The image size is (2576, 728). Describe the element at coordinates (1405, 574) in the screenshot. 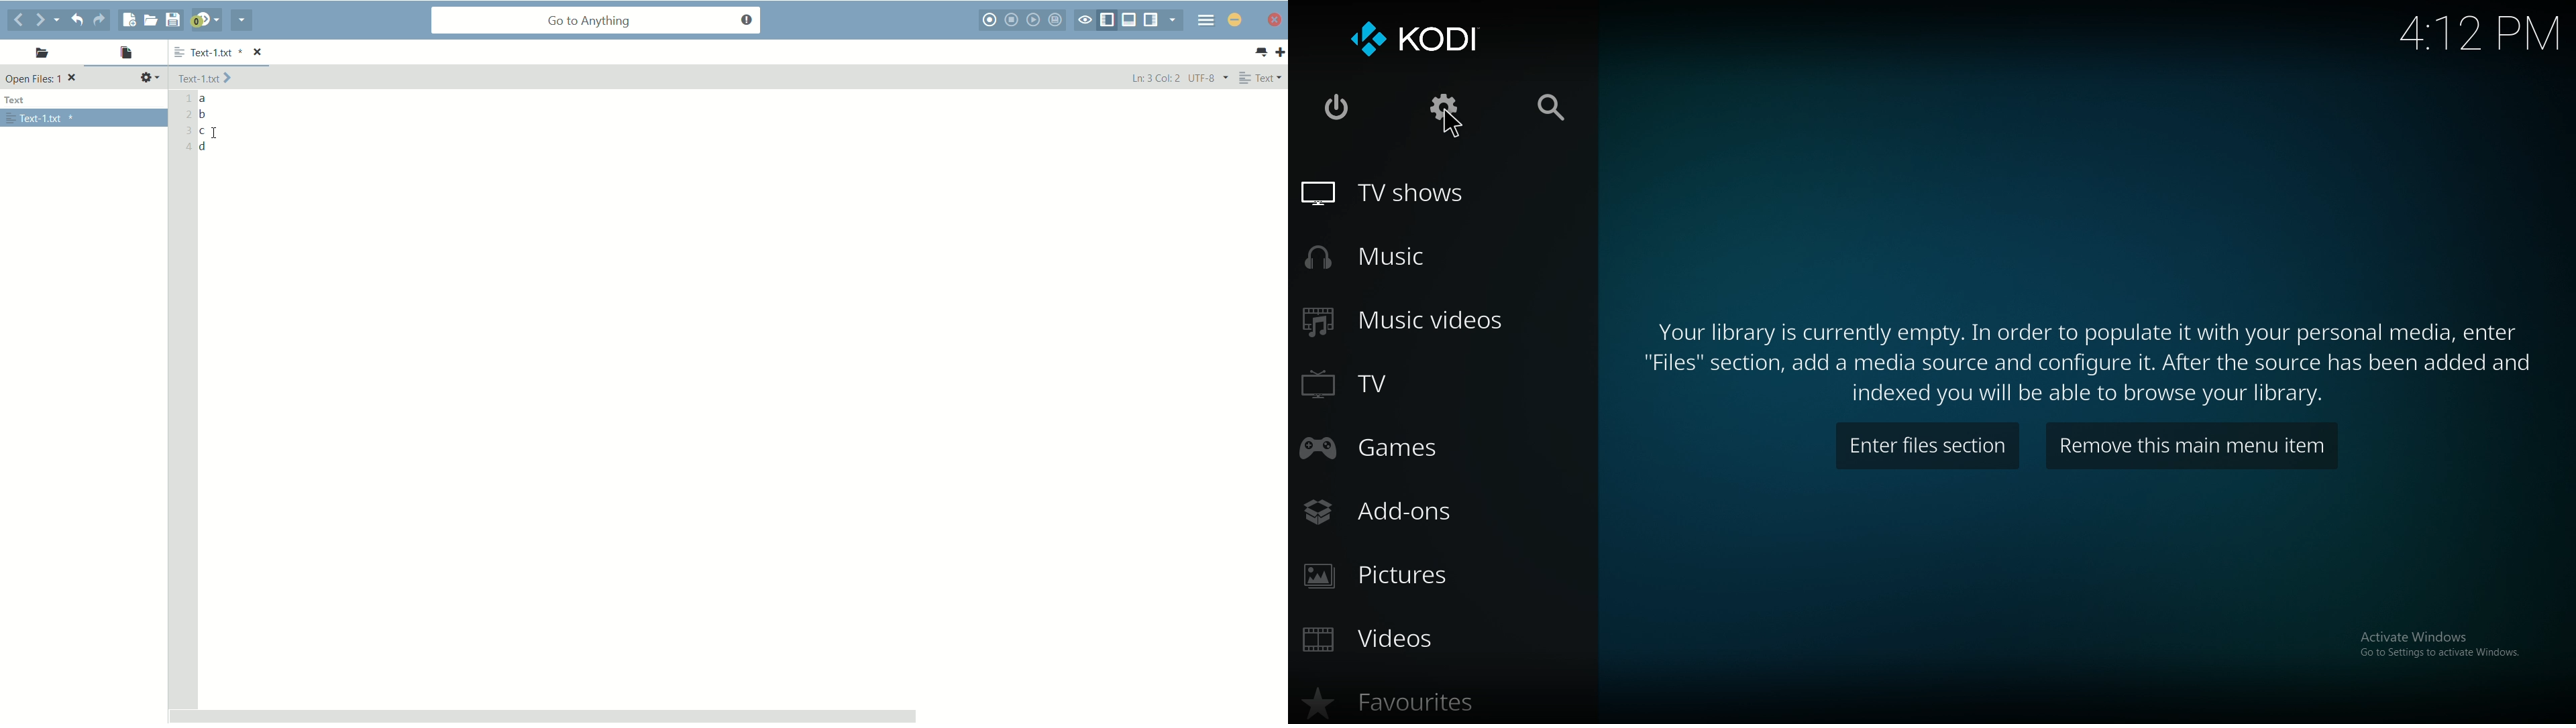

I see `pictures` at that location.